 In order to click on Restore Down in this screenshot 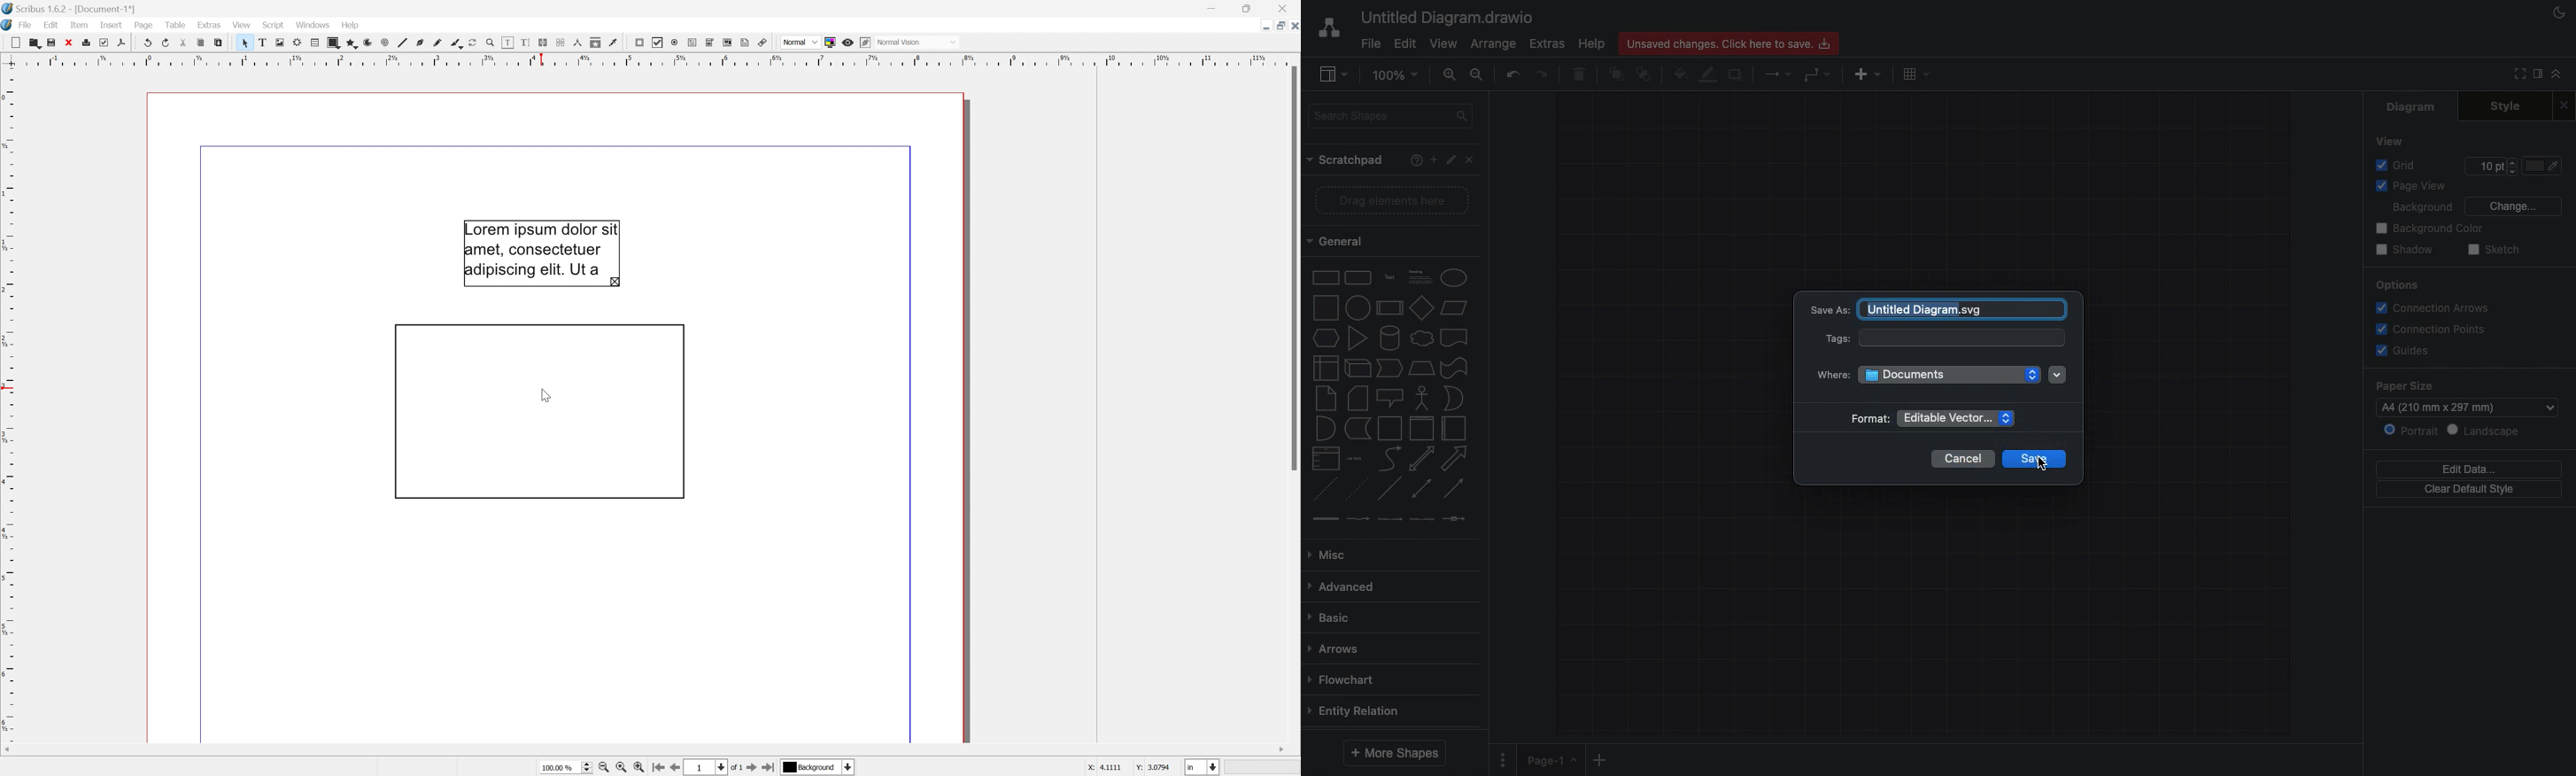, I will do `click(1247, 6)`.